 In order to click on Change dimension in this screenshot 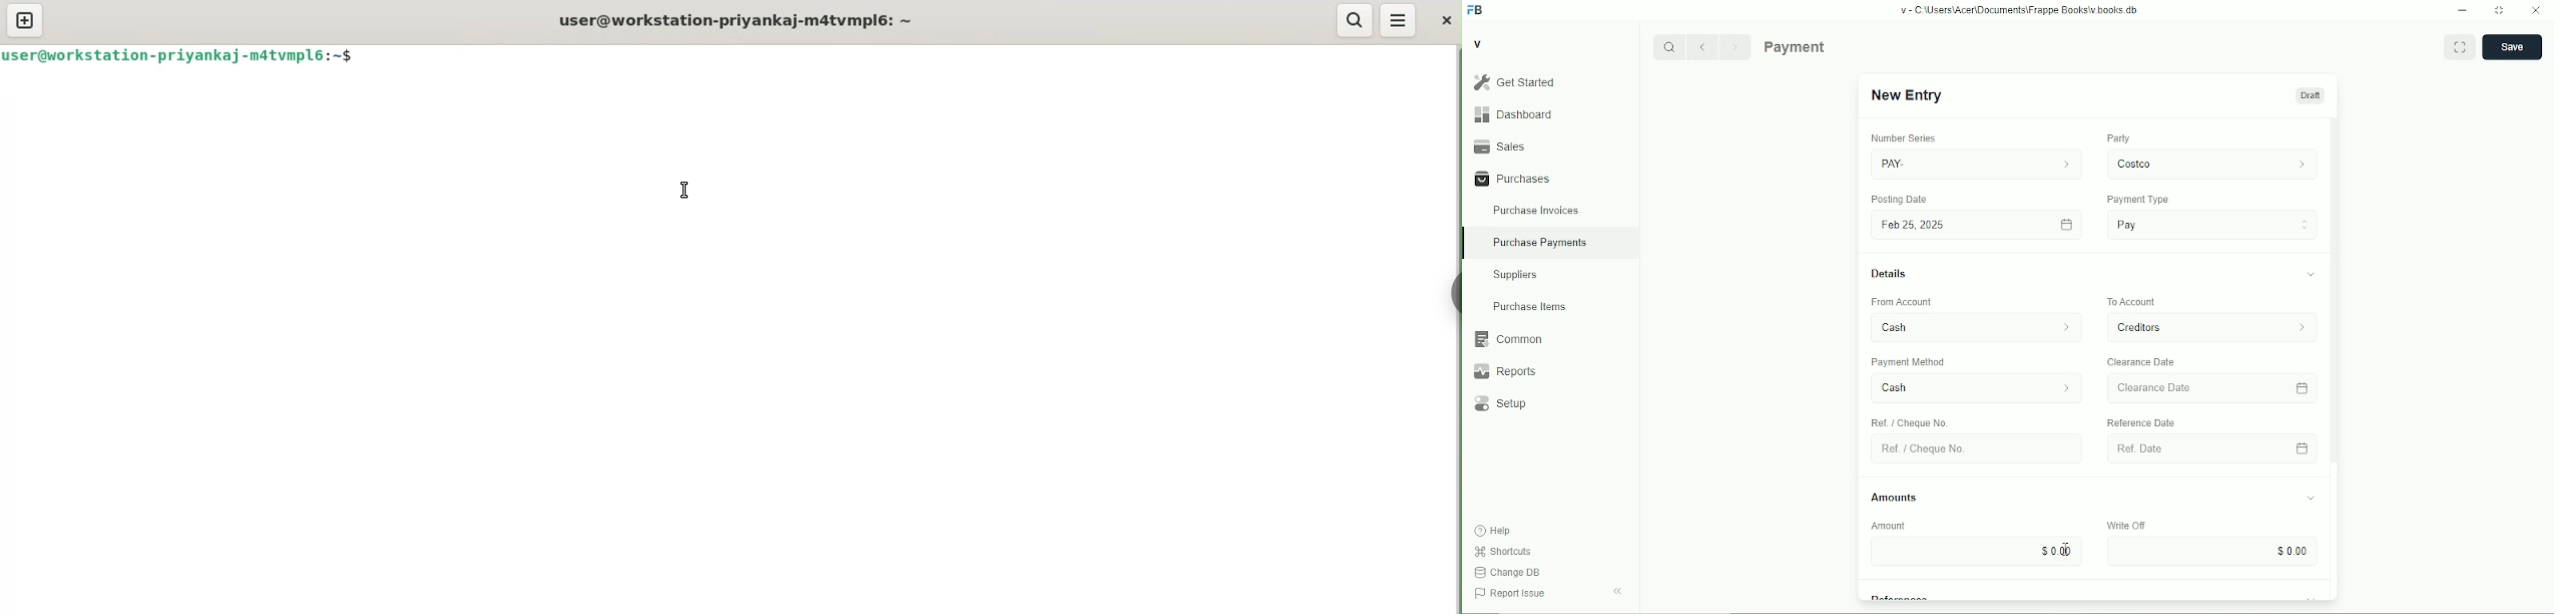, I will do `click(2499, 10)`.